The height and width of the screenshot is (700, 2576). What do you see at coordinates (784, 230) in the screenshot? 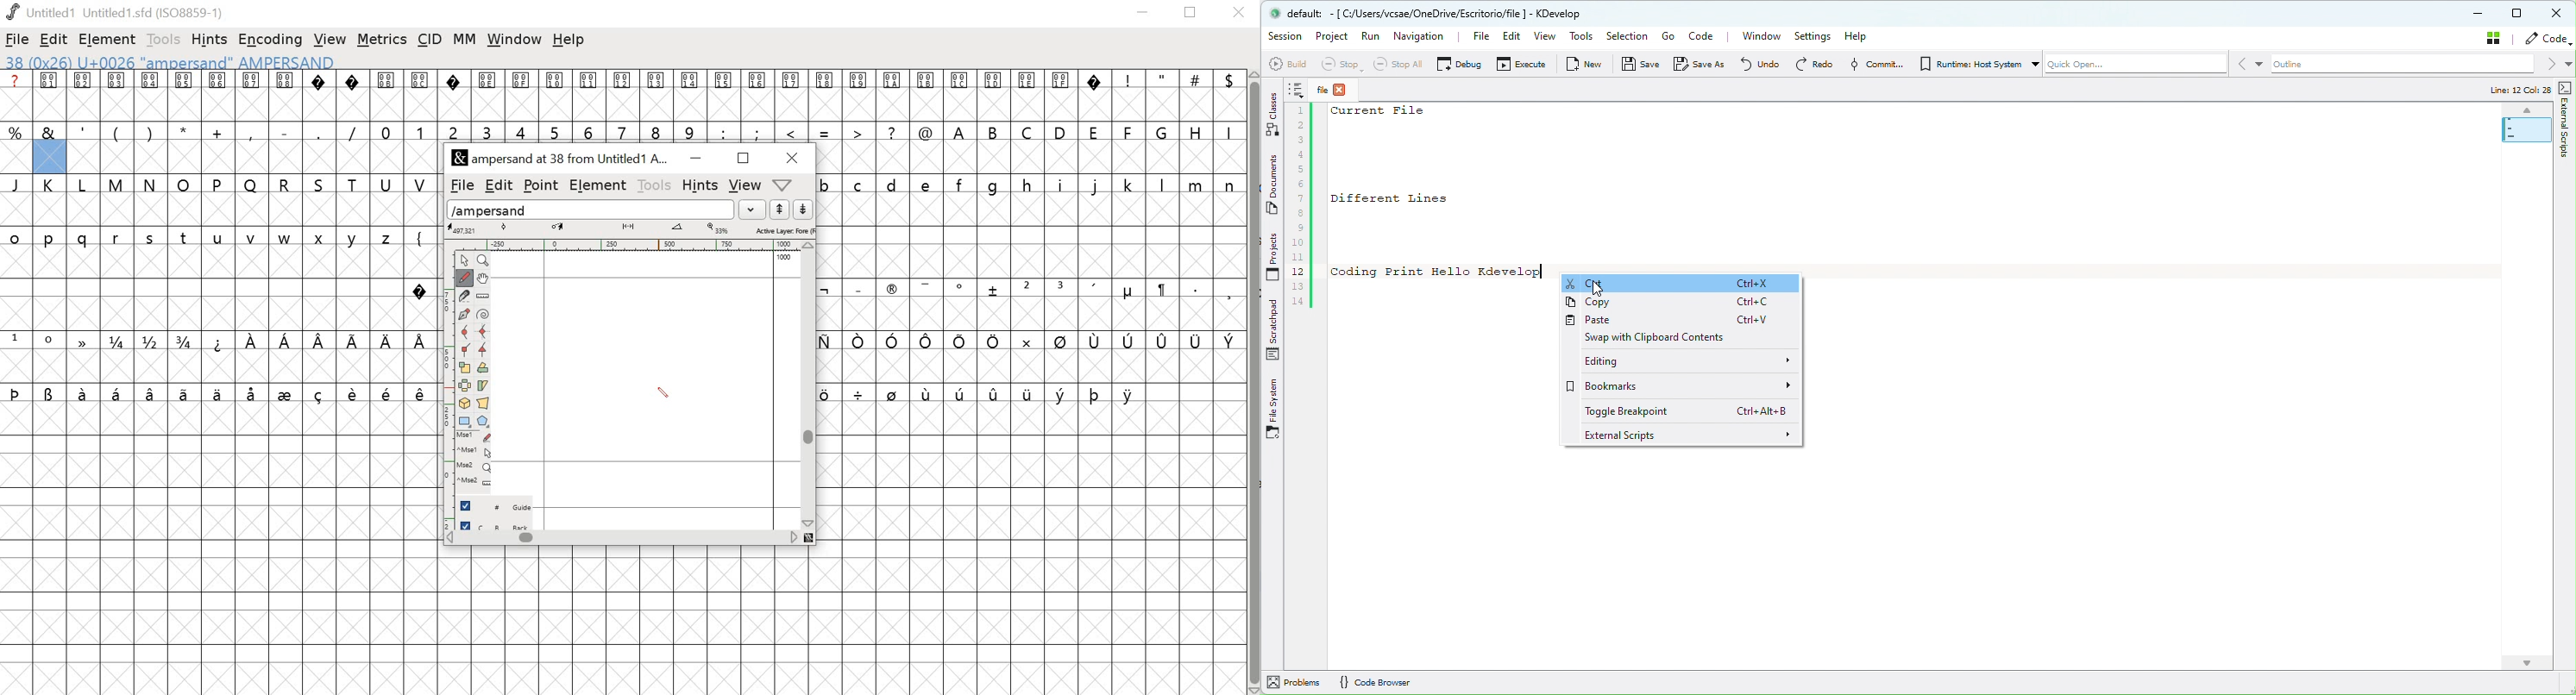
I see `active layer` at bounding box center [784, 230].